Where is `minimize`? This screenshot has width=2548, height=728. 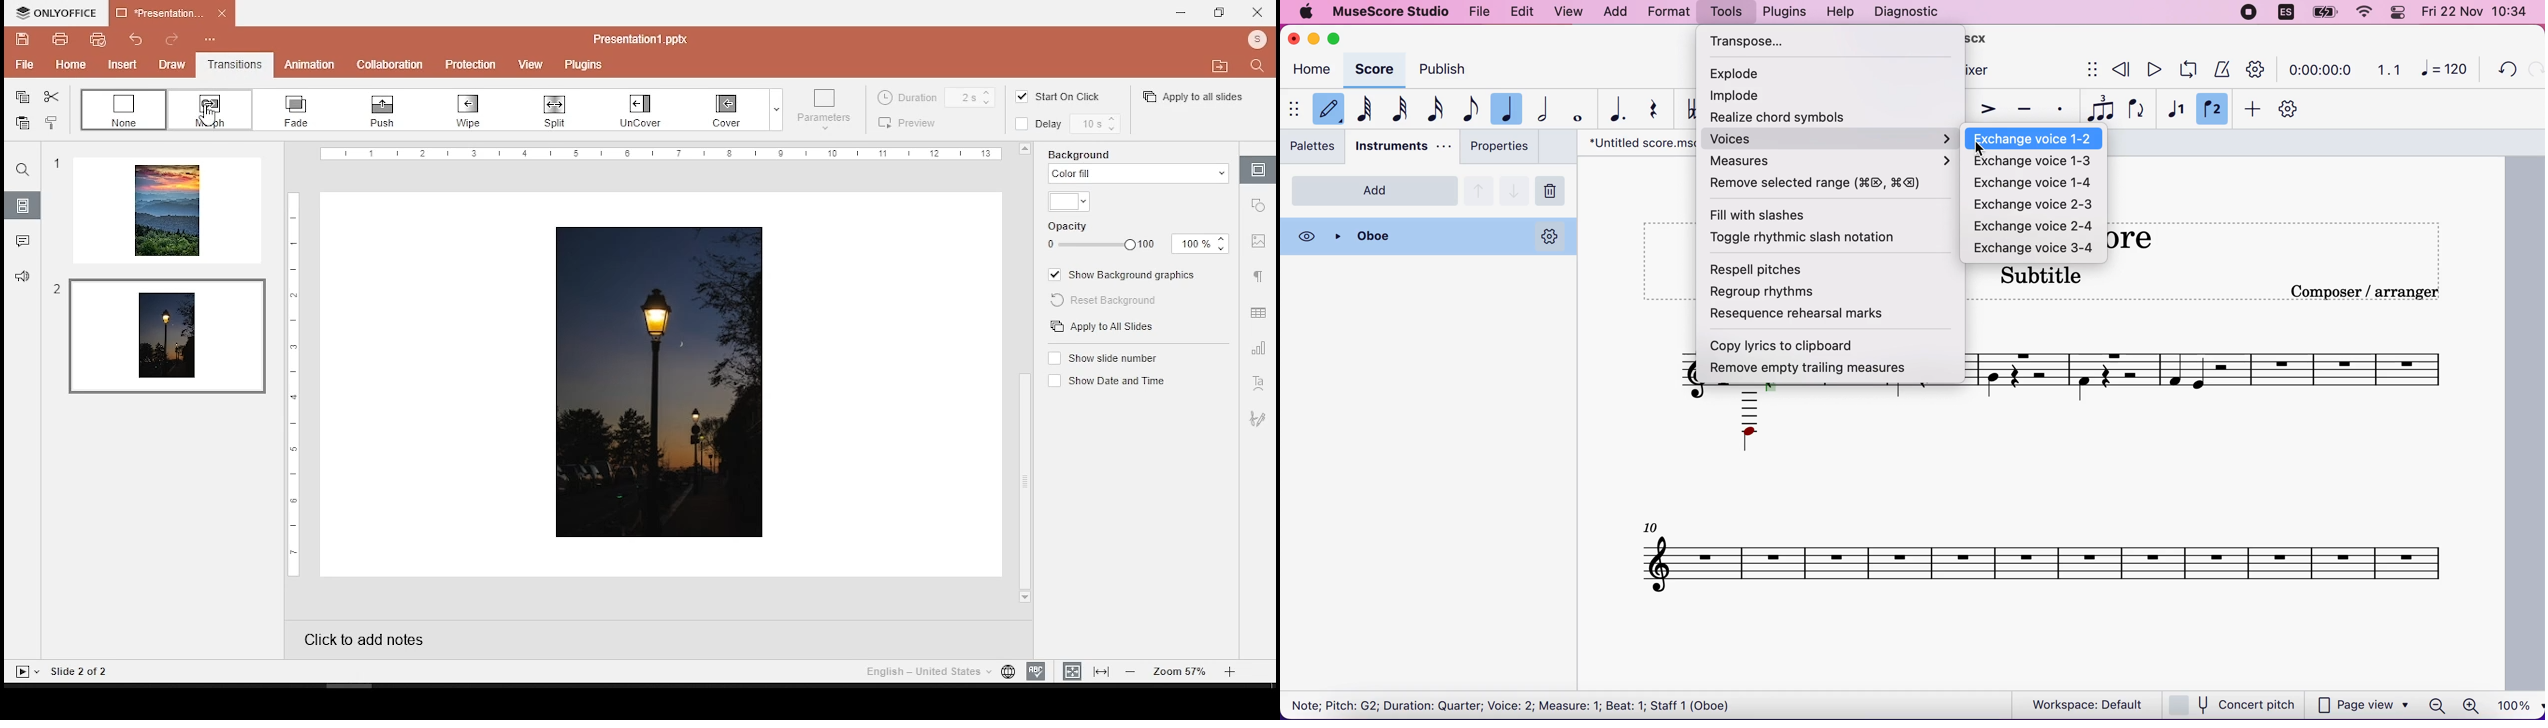
minimize is located at coordinates (1313, 39).